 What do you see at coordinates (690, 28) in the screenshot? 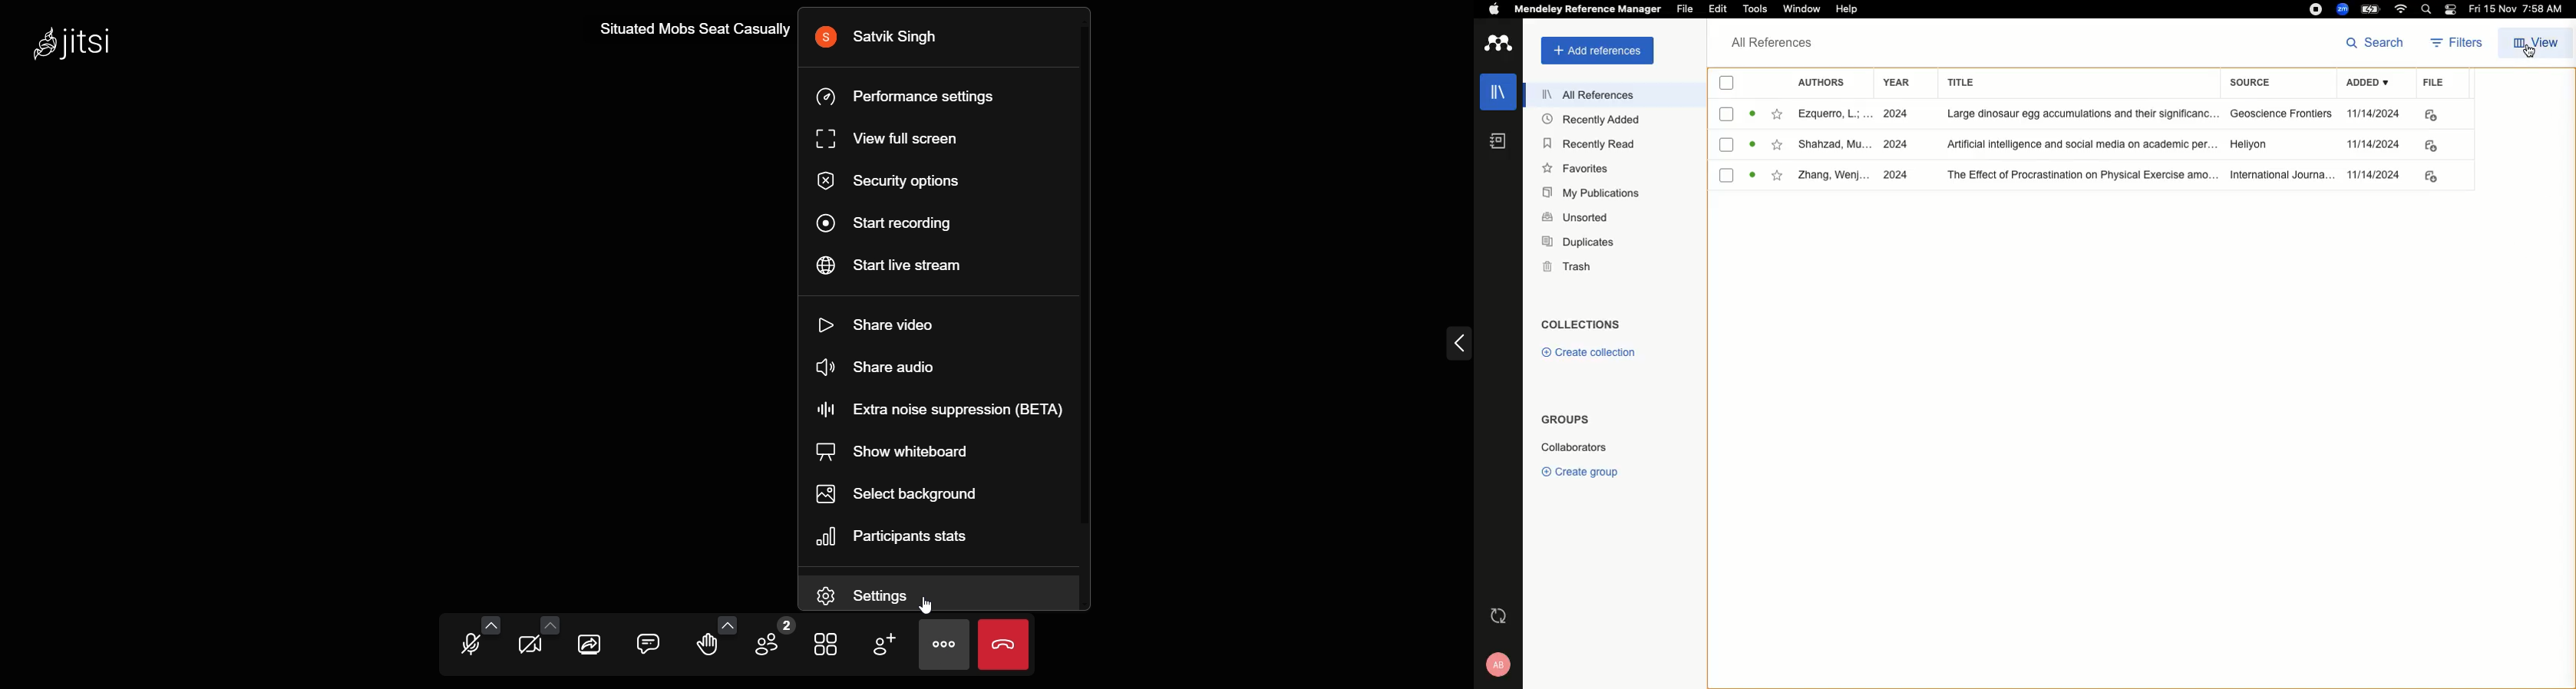
I see `Situated Mobs Seat Casually` at bounding box center [690, 28].